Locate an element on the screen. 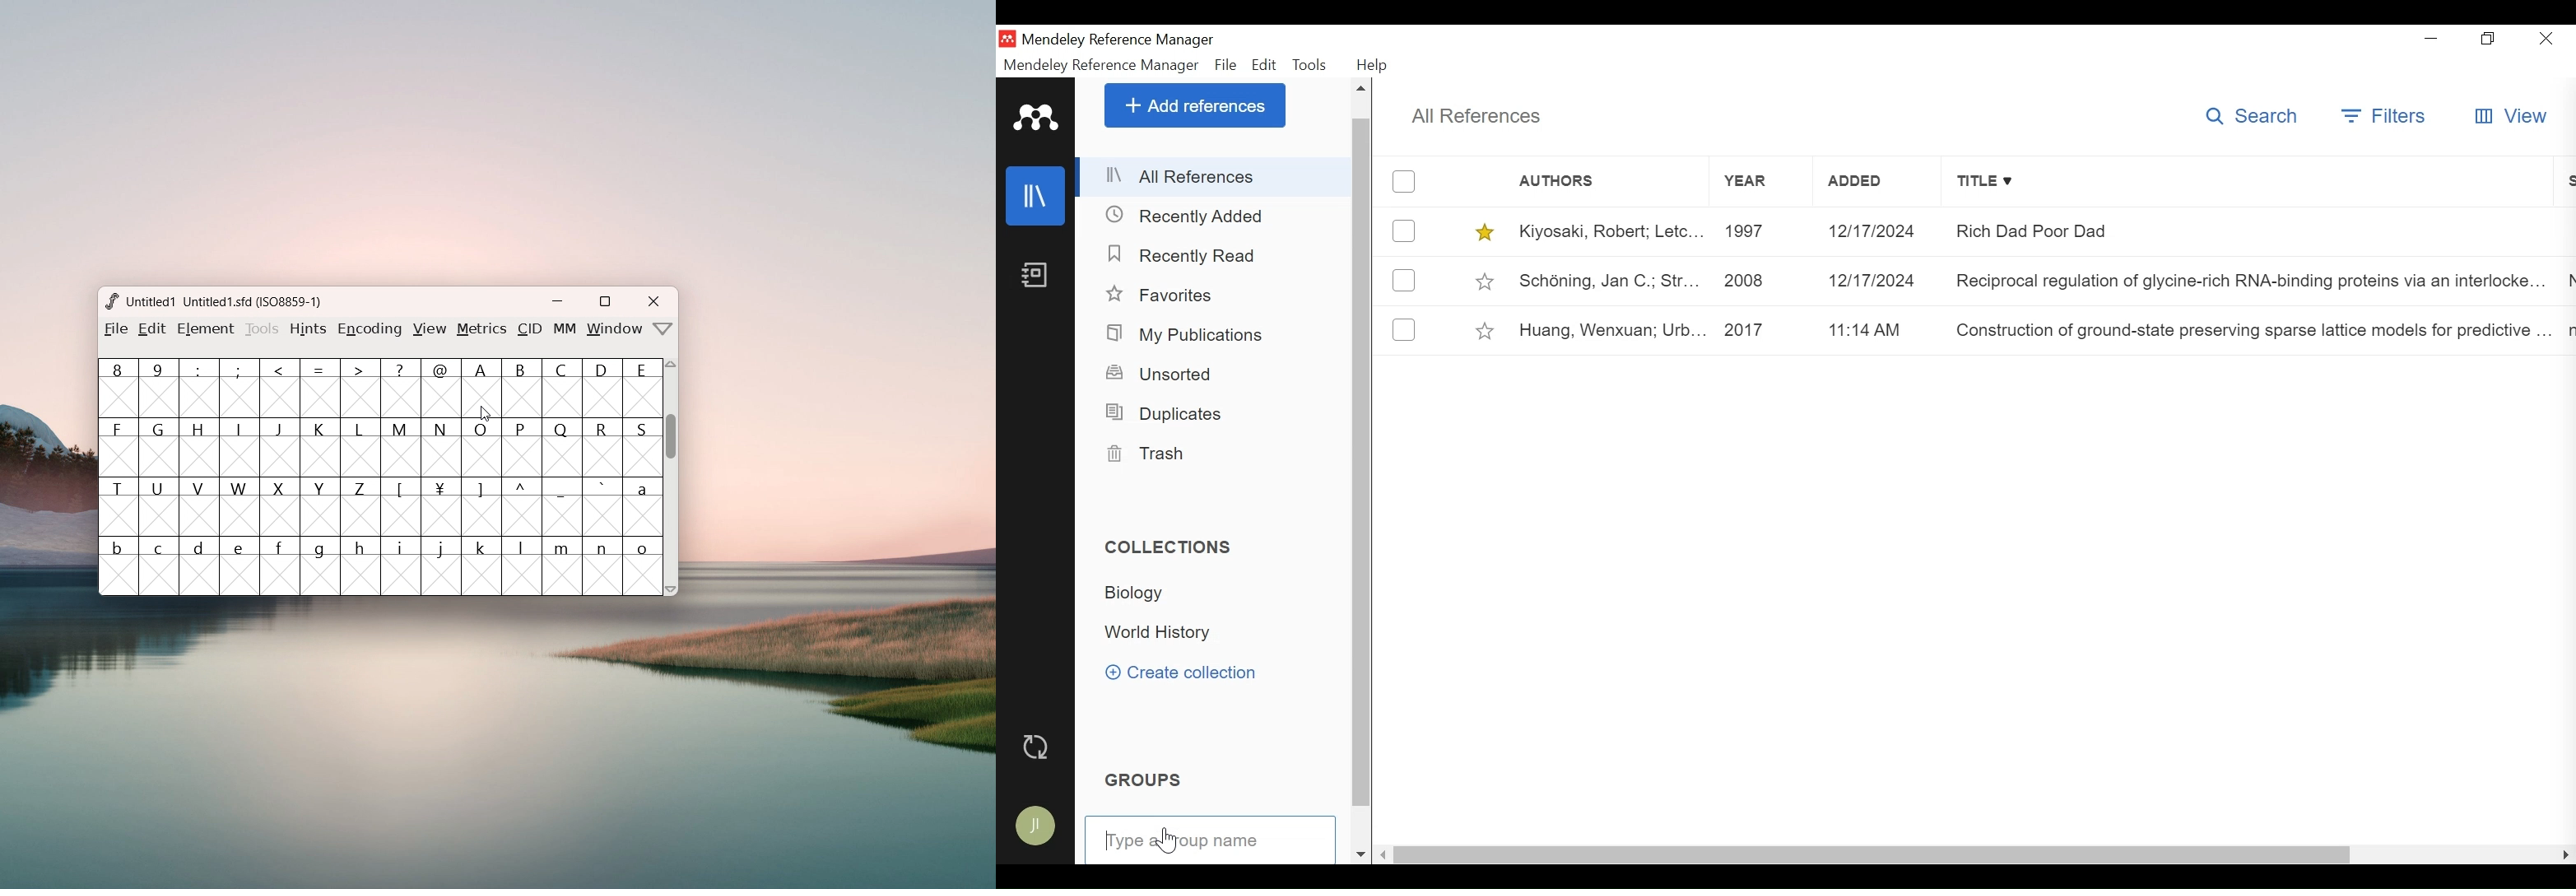 Image resolution: width=2576 pixels, height=896 pixels. 2008 is located at coordinates (1760, 279).